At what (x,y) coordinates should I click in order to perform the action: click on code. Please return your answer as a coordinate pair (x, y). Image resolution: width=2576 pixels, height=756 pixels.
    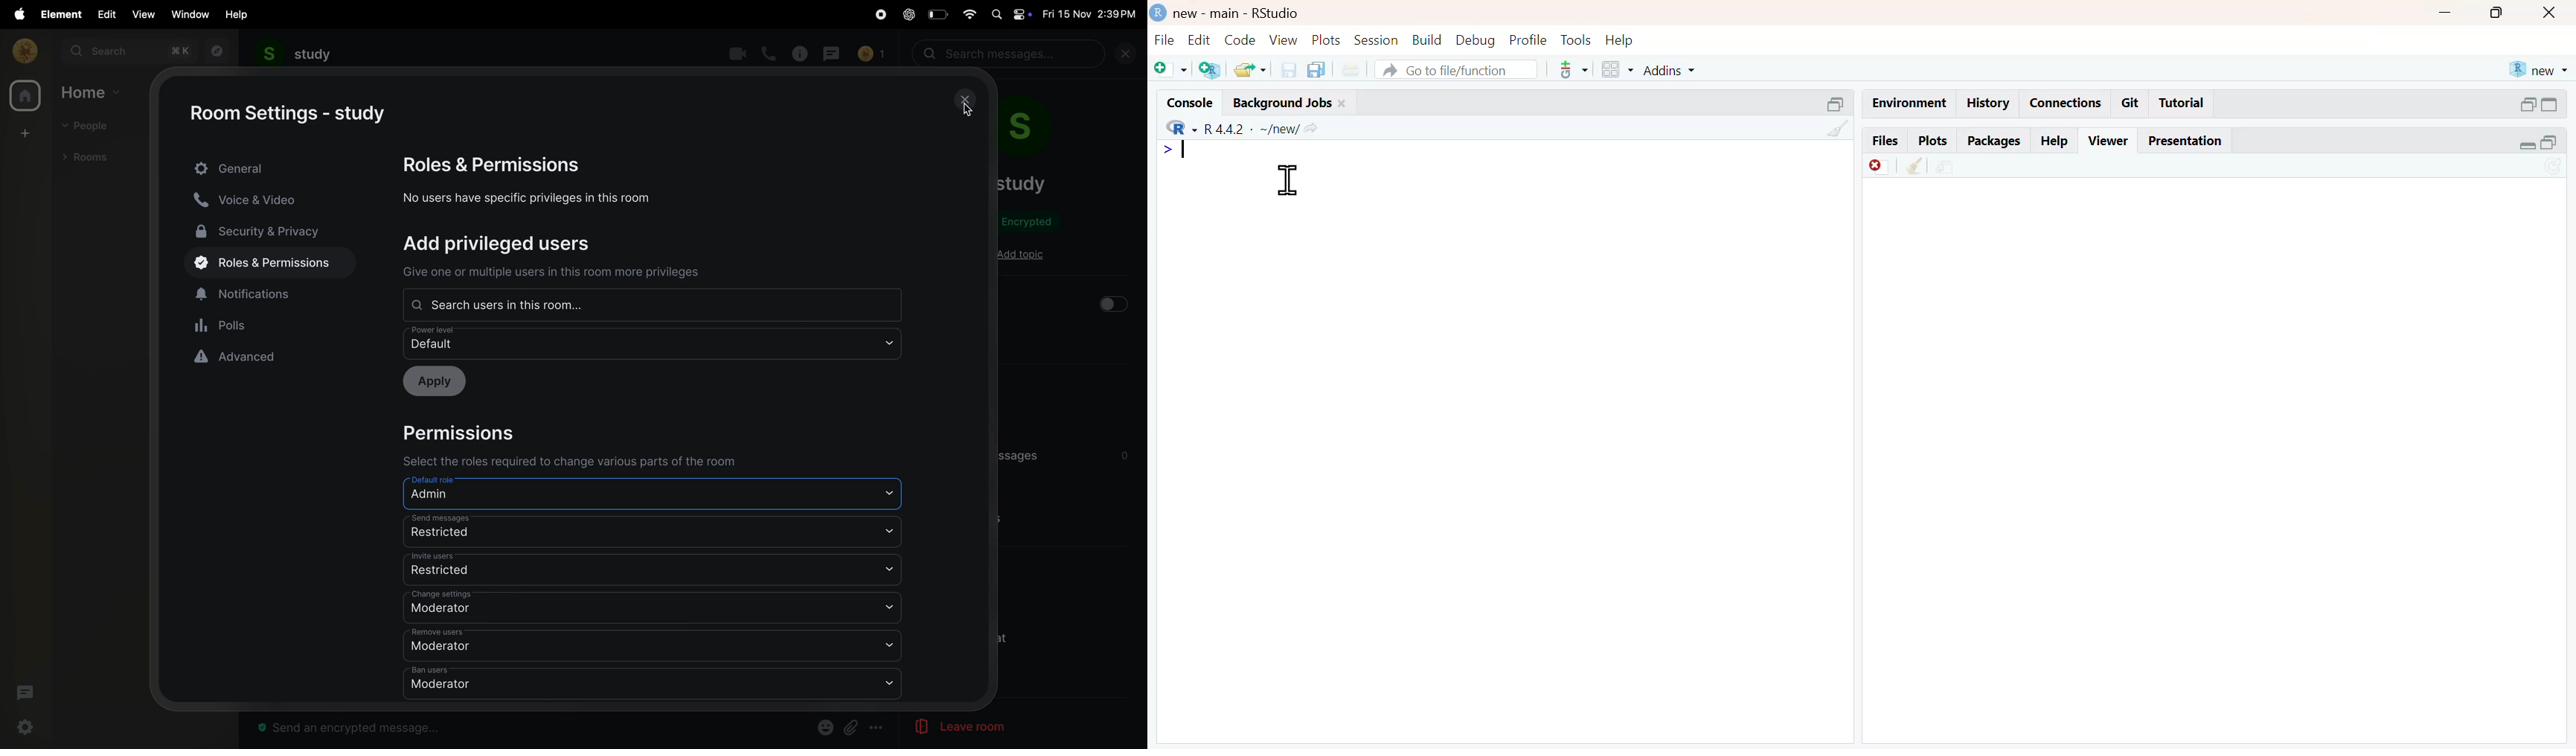
    Looking at the image, I should click on (1238, 40).